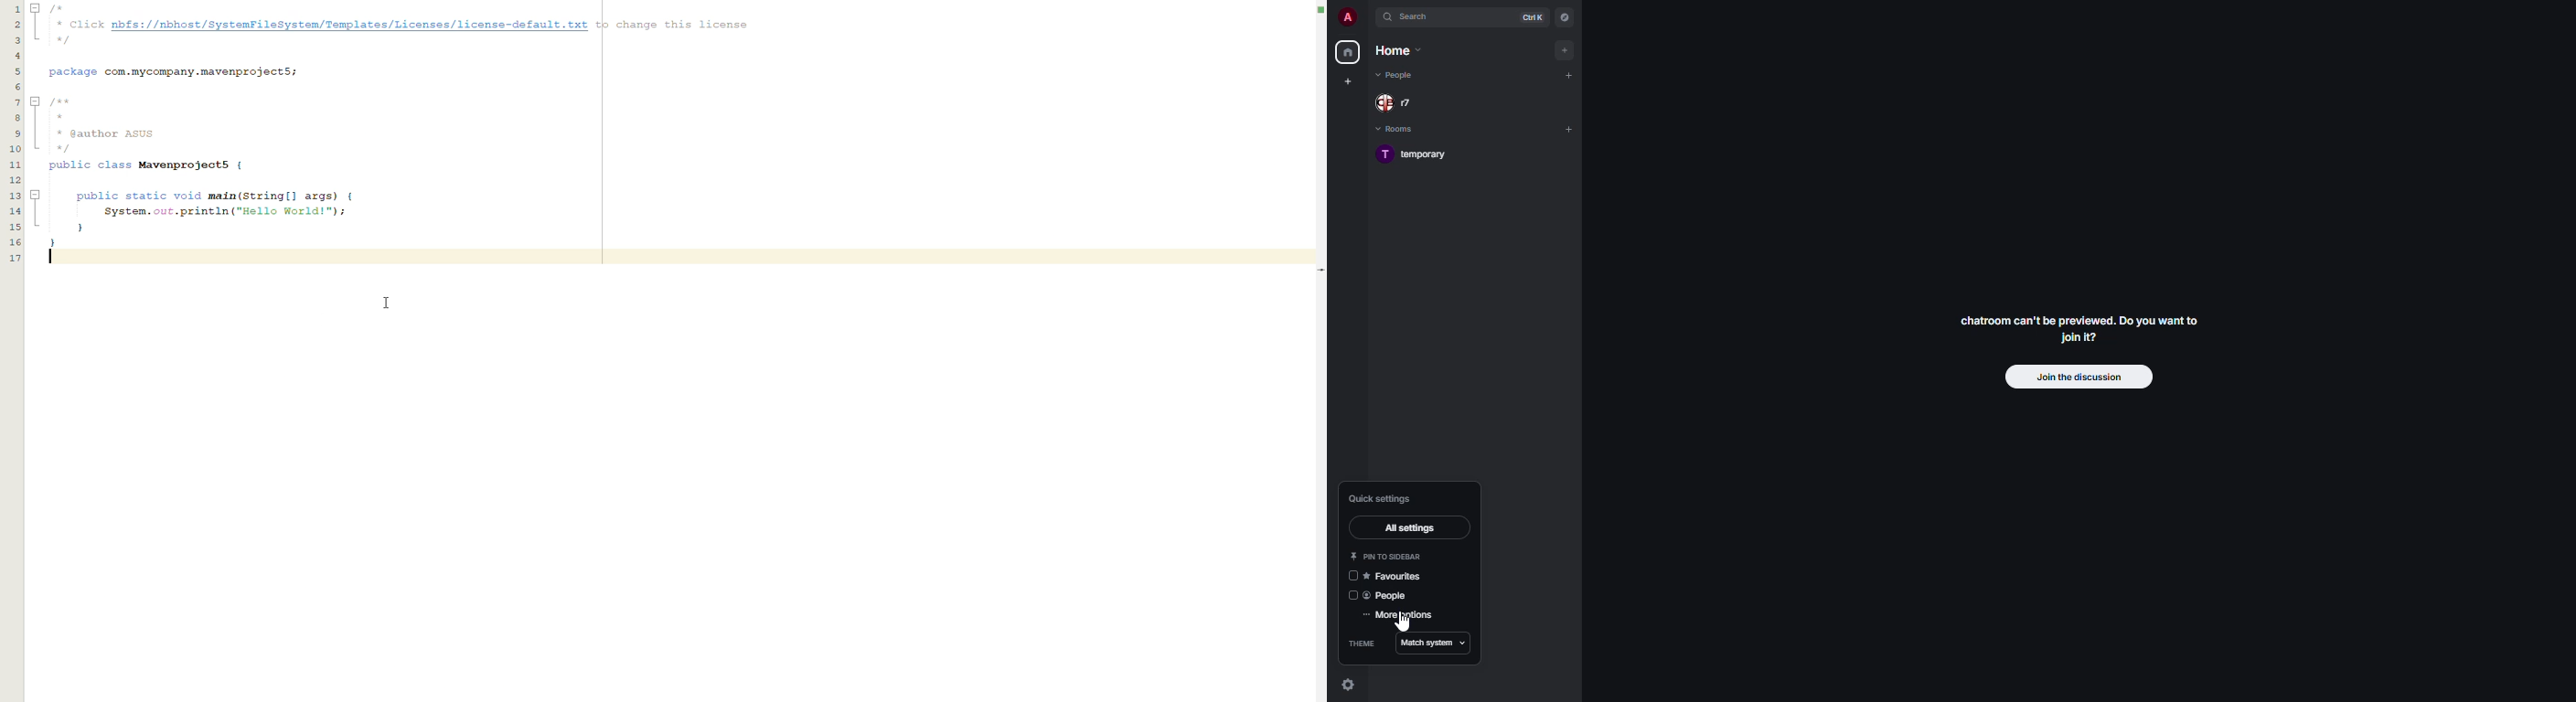 The image size is (2576, 728). I want to click on navigator, so click(1563, 18).